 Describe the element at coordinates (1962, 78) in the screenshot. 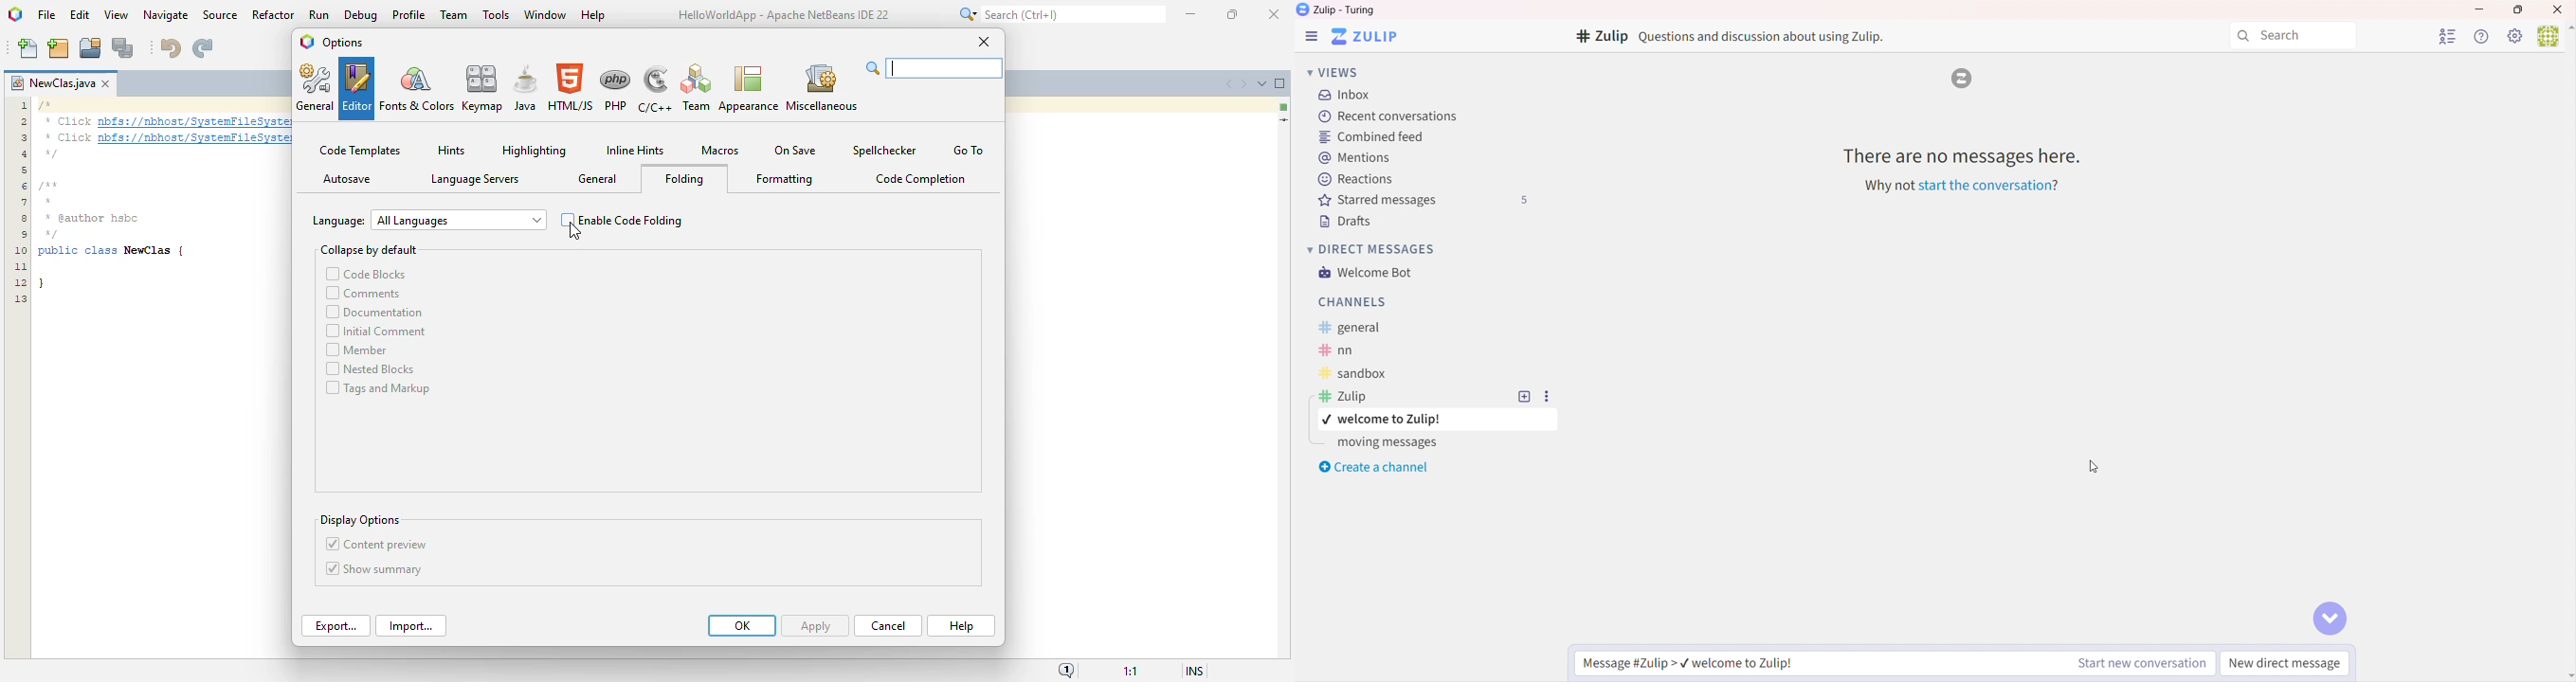

I see `zulip logo` at that location.